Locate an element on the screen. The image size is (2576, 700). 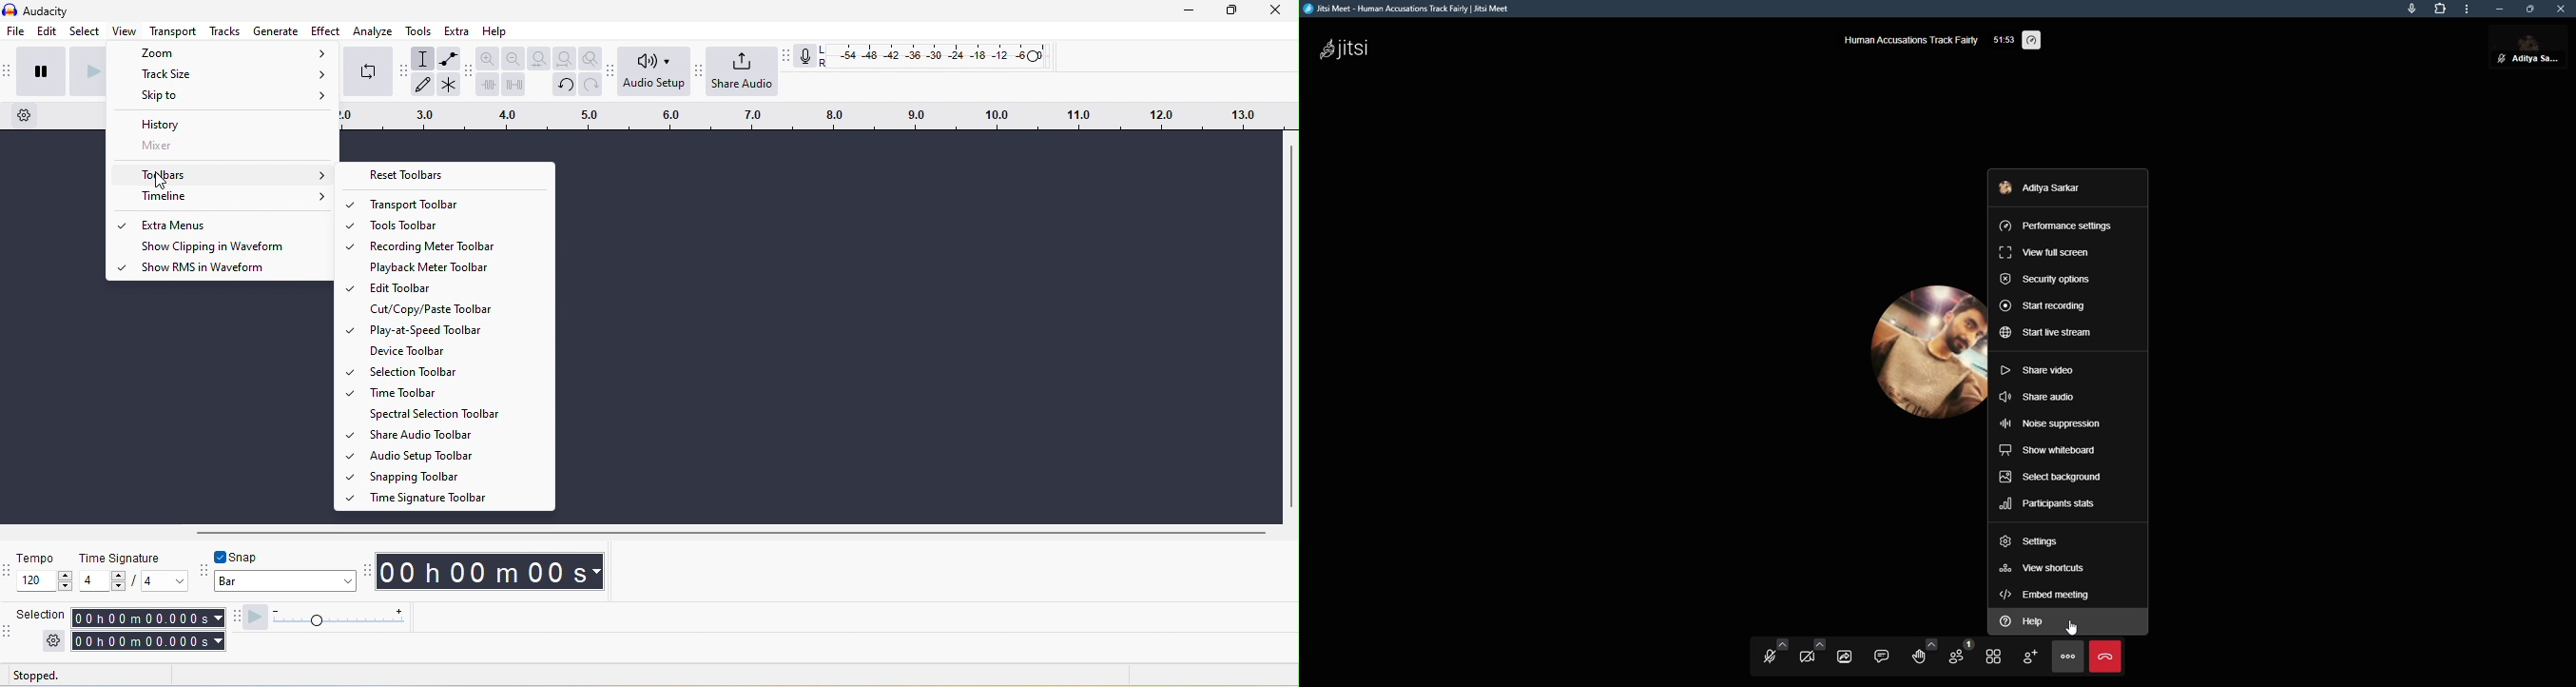
tickmark represents corresponding options are enabled is located at coordinates (349, 351).